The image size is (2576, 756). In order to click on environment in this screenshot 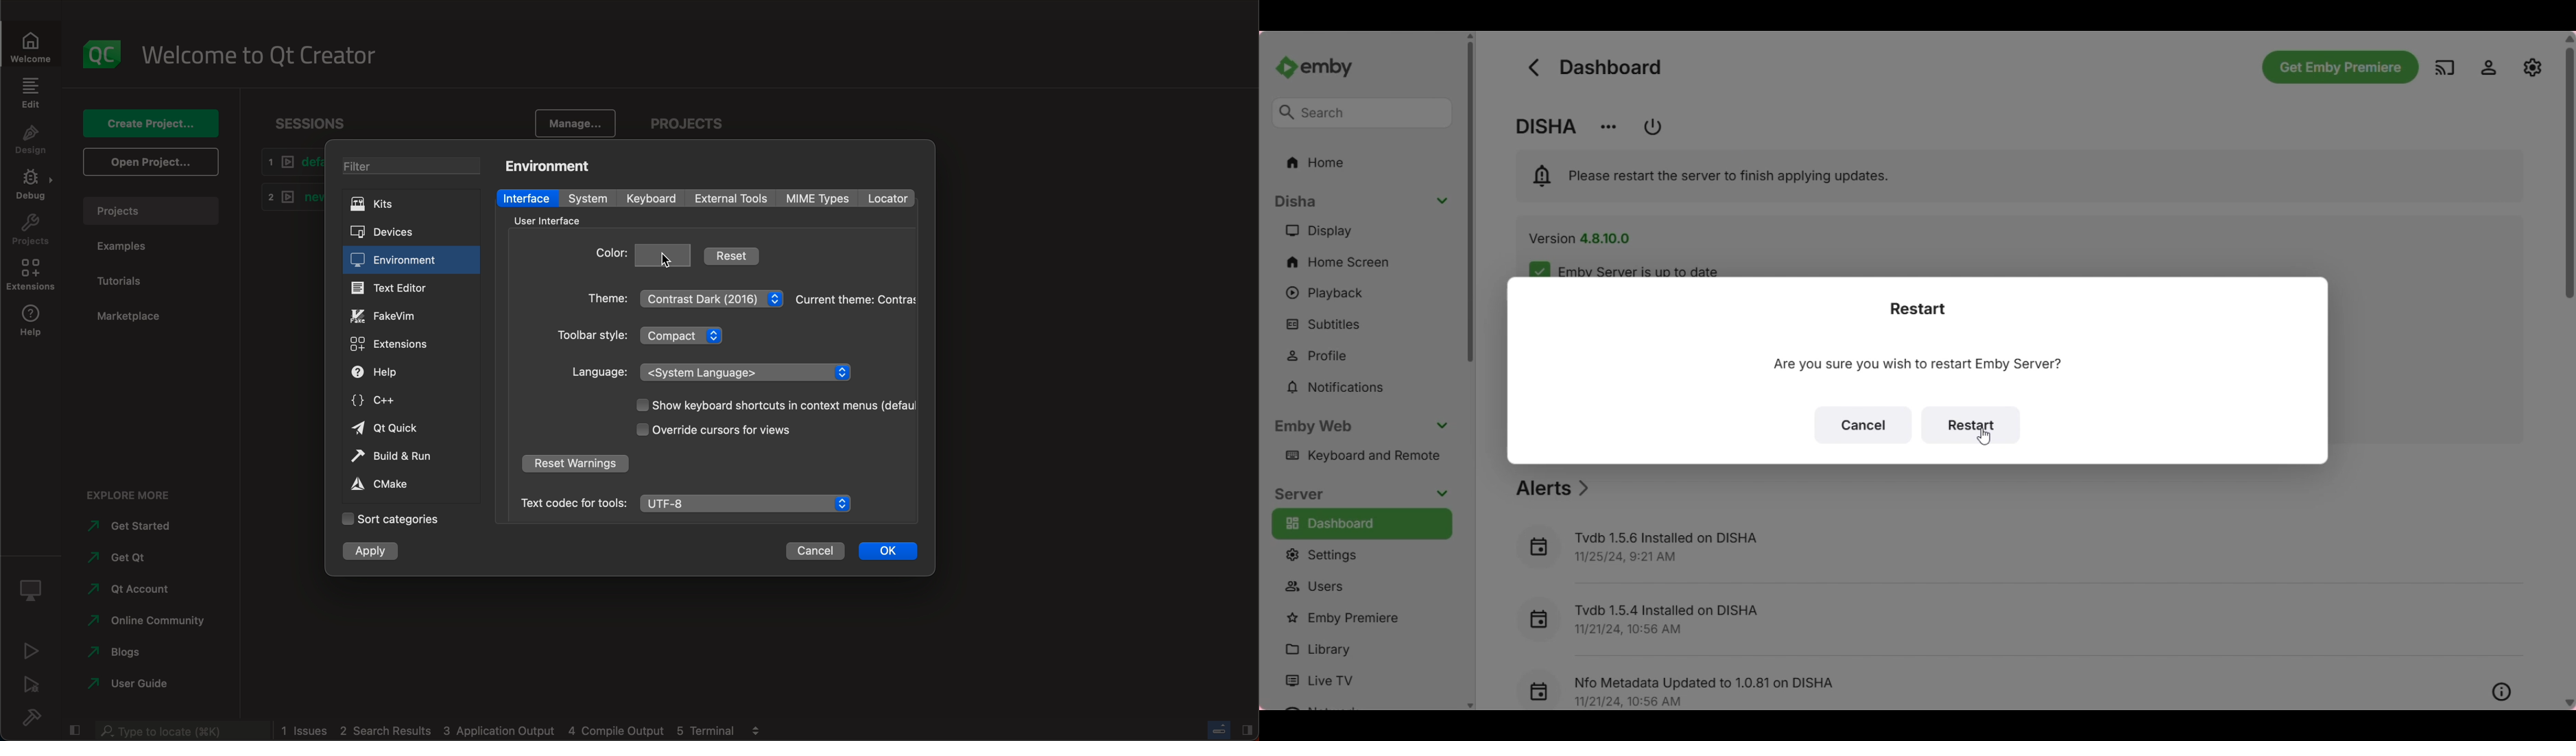, I will do `click(553, 165)`.